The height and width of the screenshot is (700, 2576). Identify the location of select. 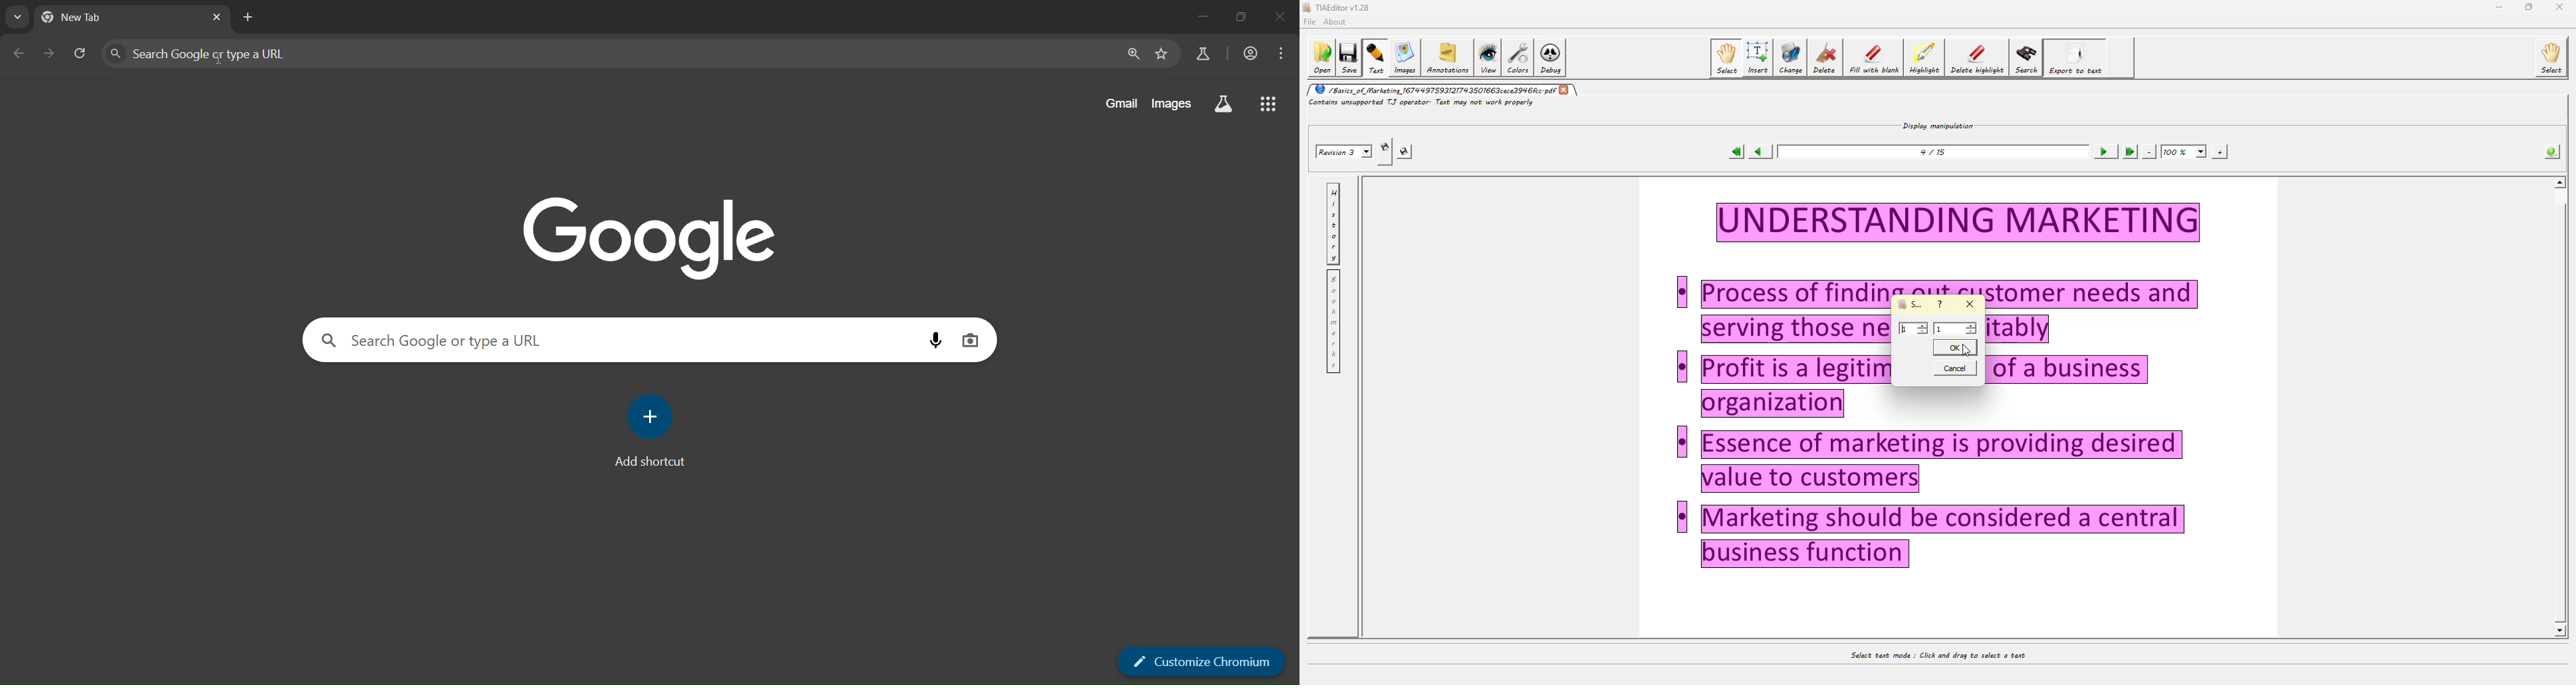
(1725, 58).